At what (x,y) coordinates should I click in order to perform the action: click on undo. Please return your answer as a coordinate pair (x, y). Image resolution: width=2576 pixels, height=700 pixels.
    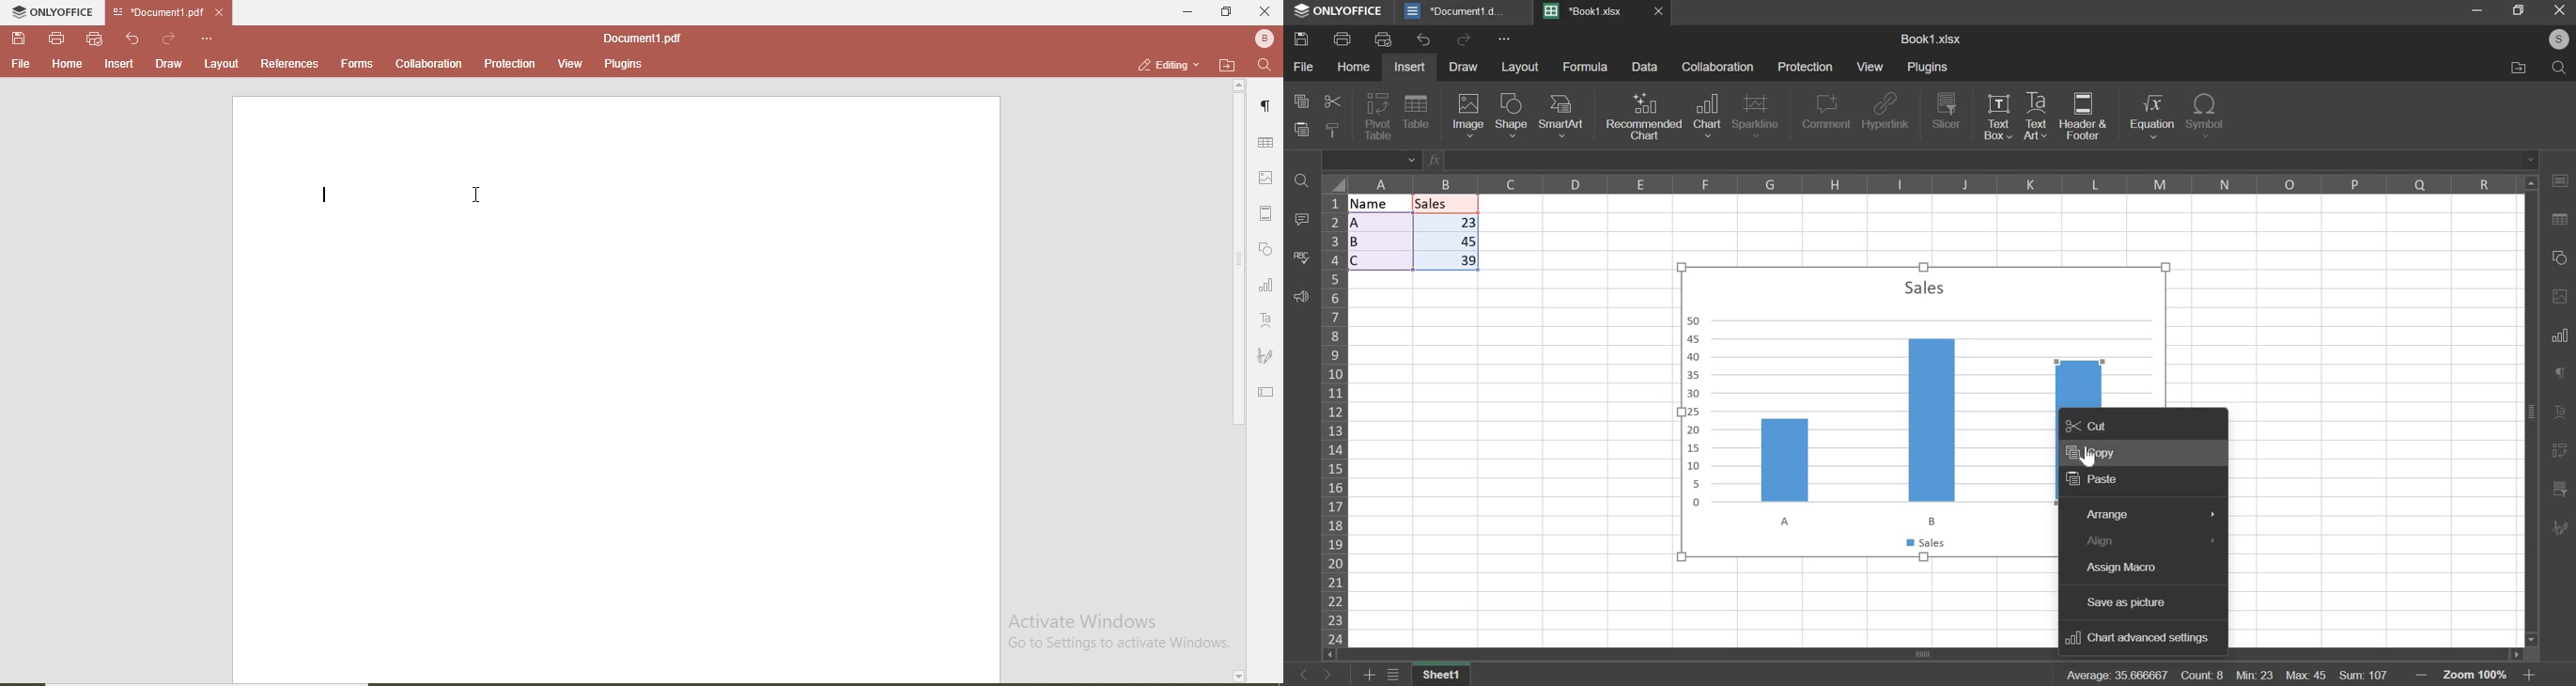
    Looking at the image, I should click on (1425, 41).